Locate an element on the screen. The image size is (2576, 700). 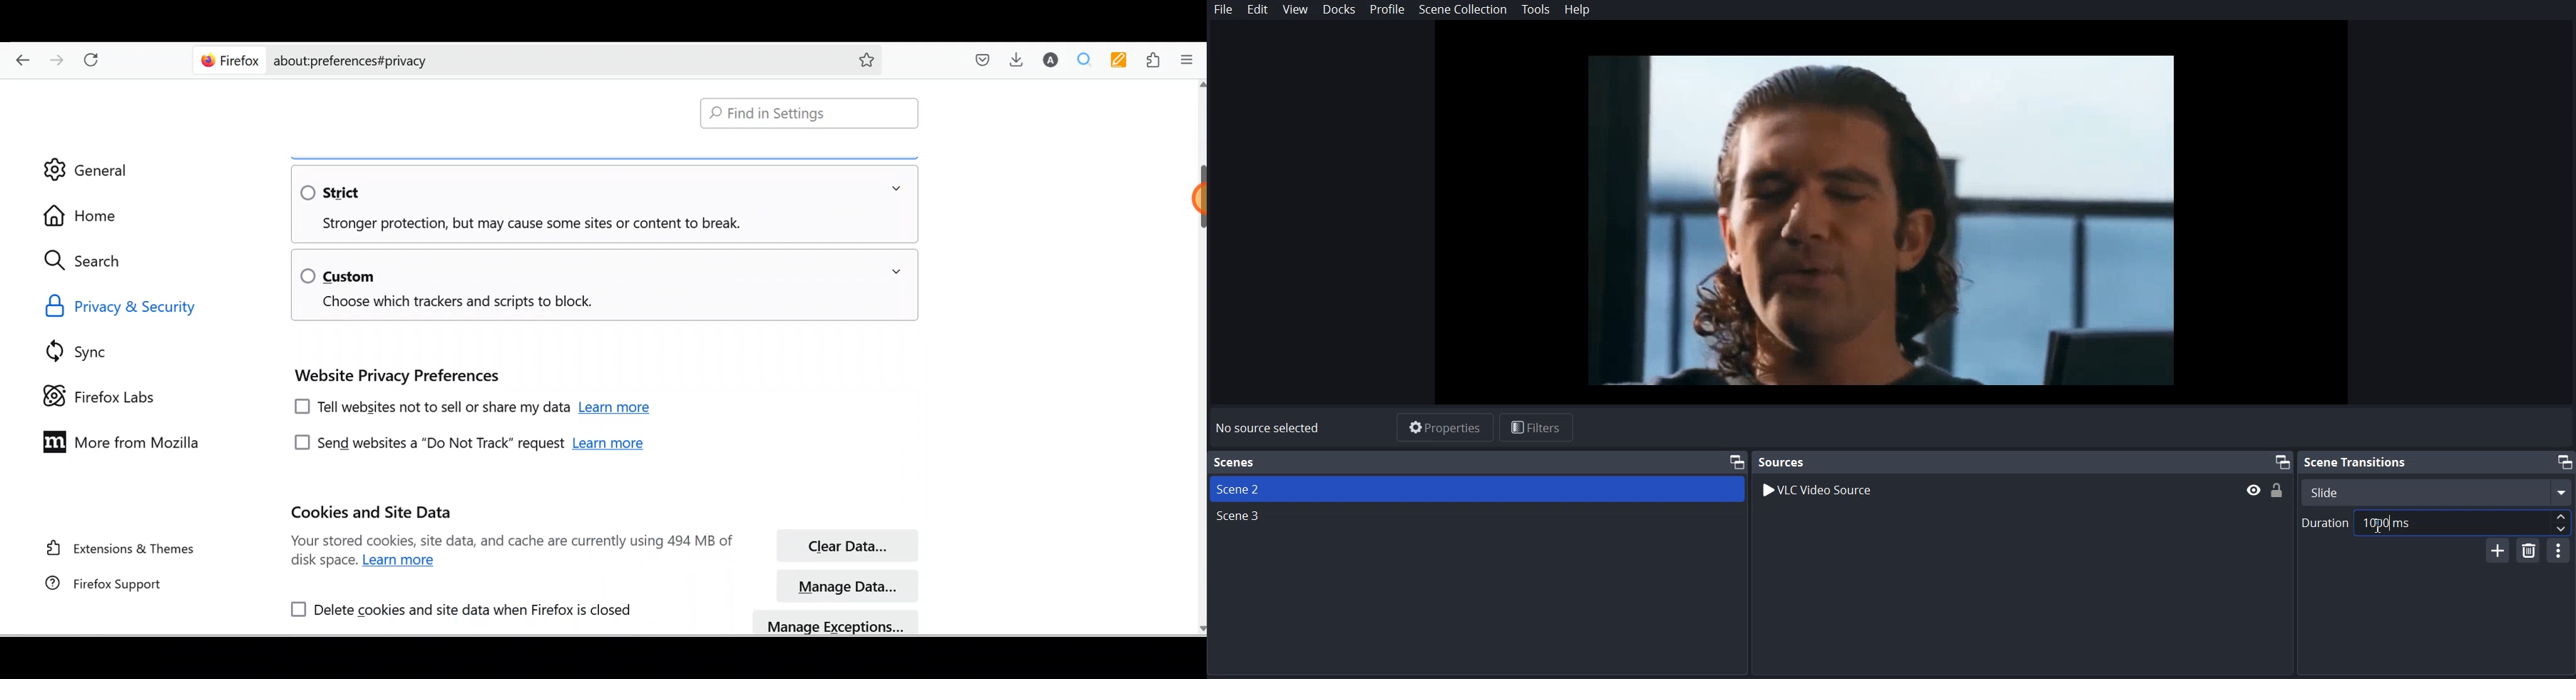
 Firefox logo is located at coordinates (228, 60).